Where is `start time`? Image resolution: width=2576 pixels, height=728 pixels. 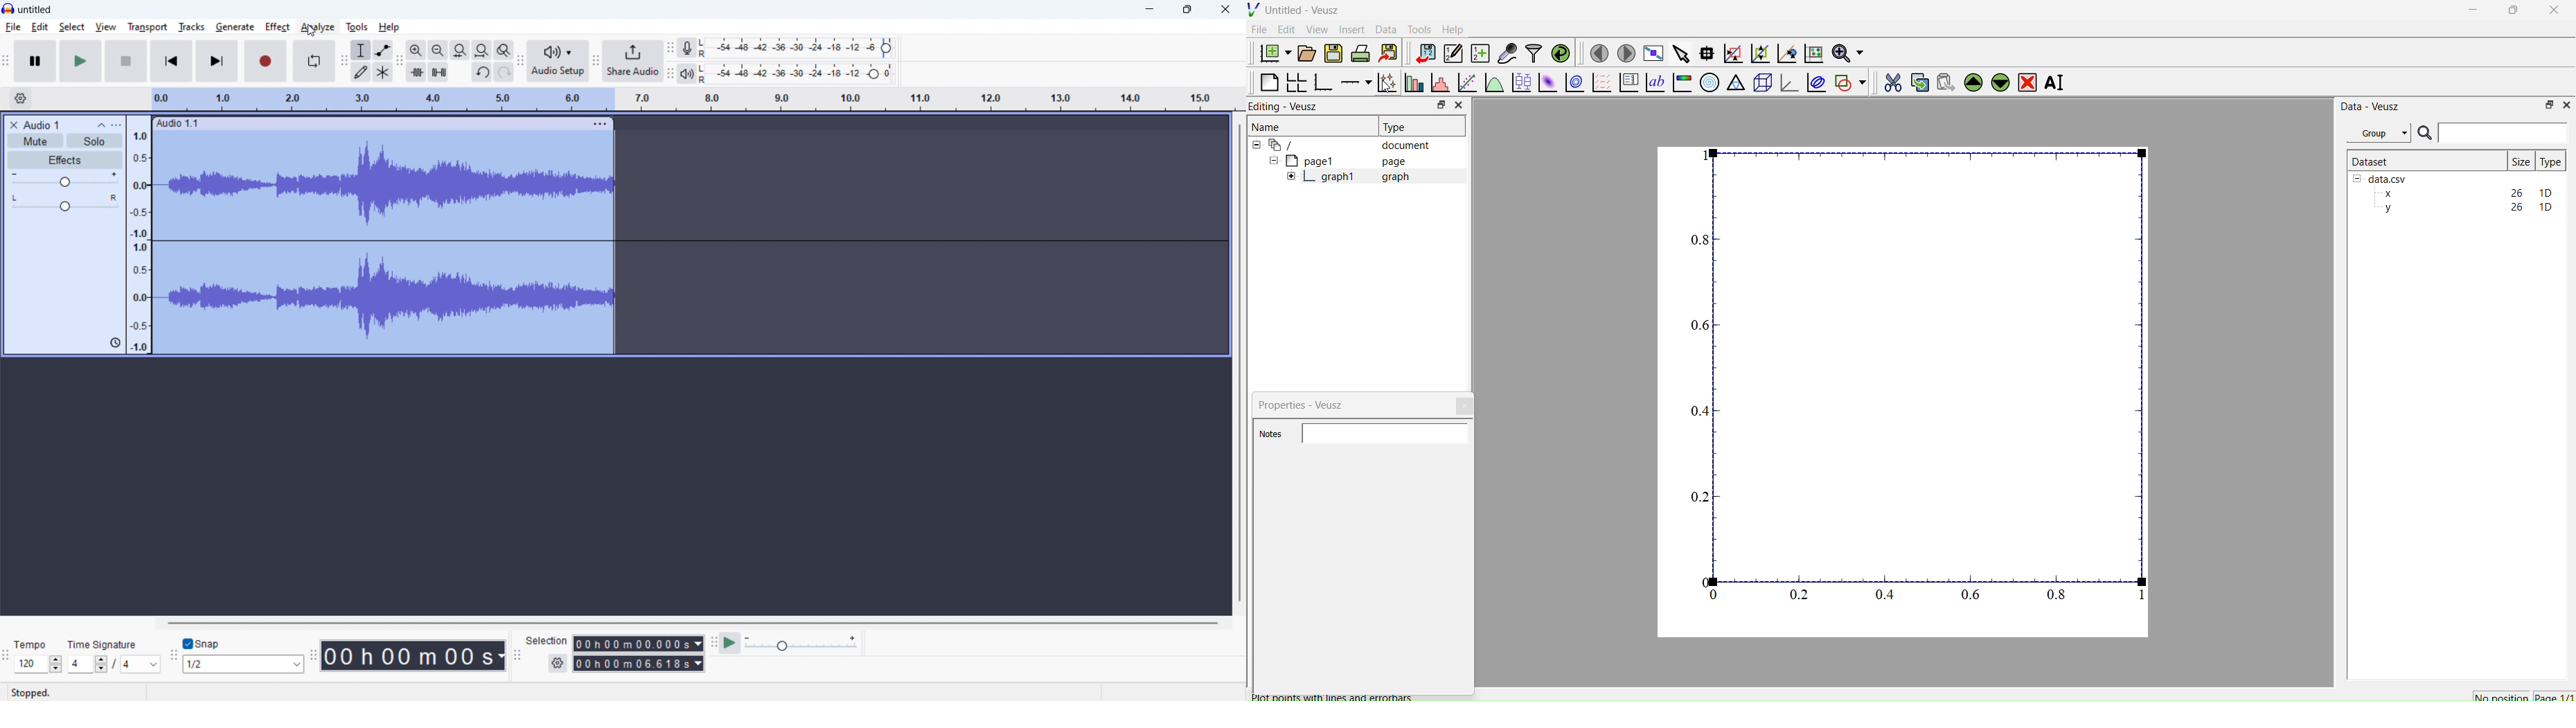
start time is located at coordinates (639, 644).